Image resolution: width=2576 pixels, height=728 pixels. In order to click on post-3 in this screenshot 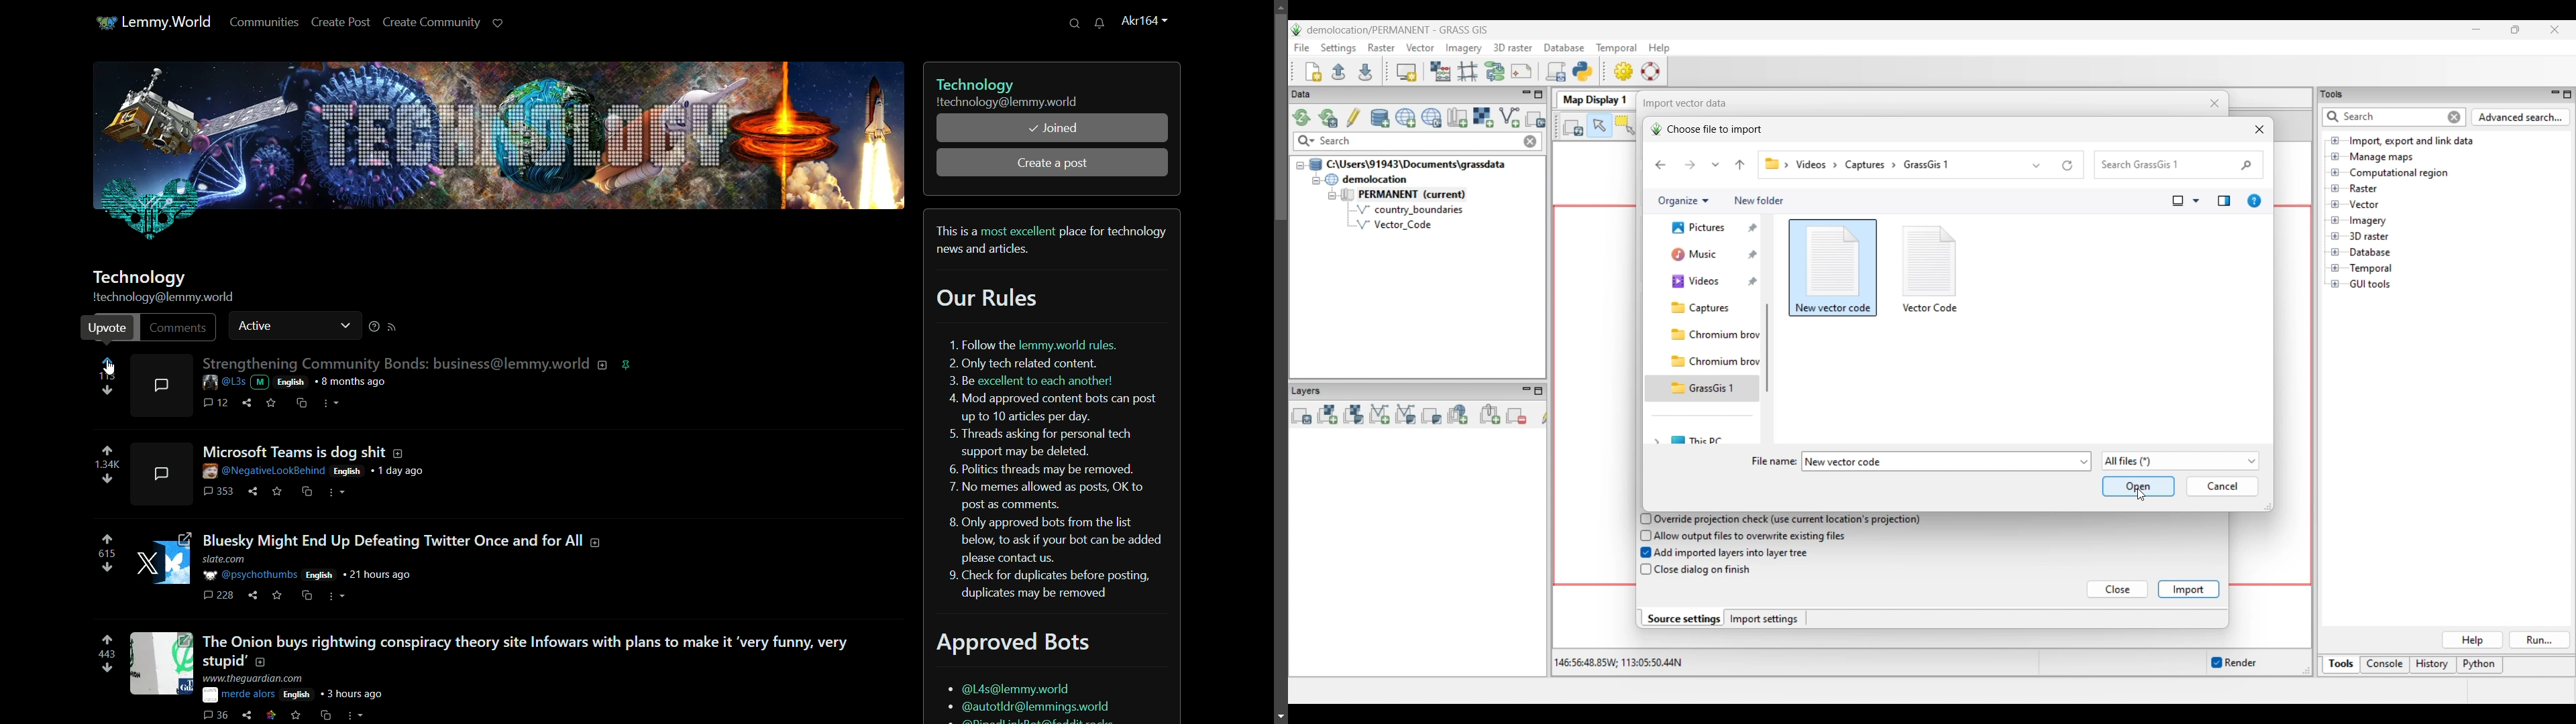, I will do `click(401, 538)`.